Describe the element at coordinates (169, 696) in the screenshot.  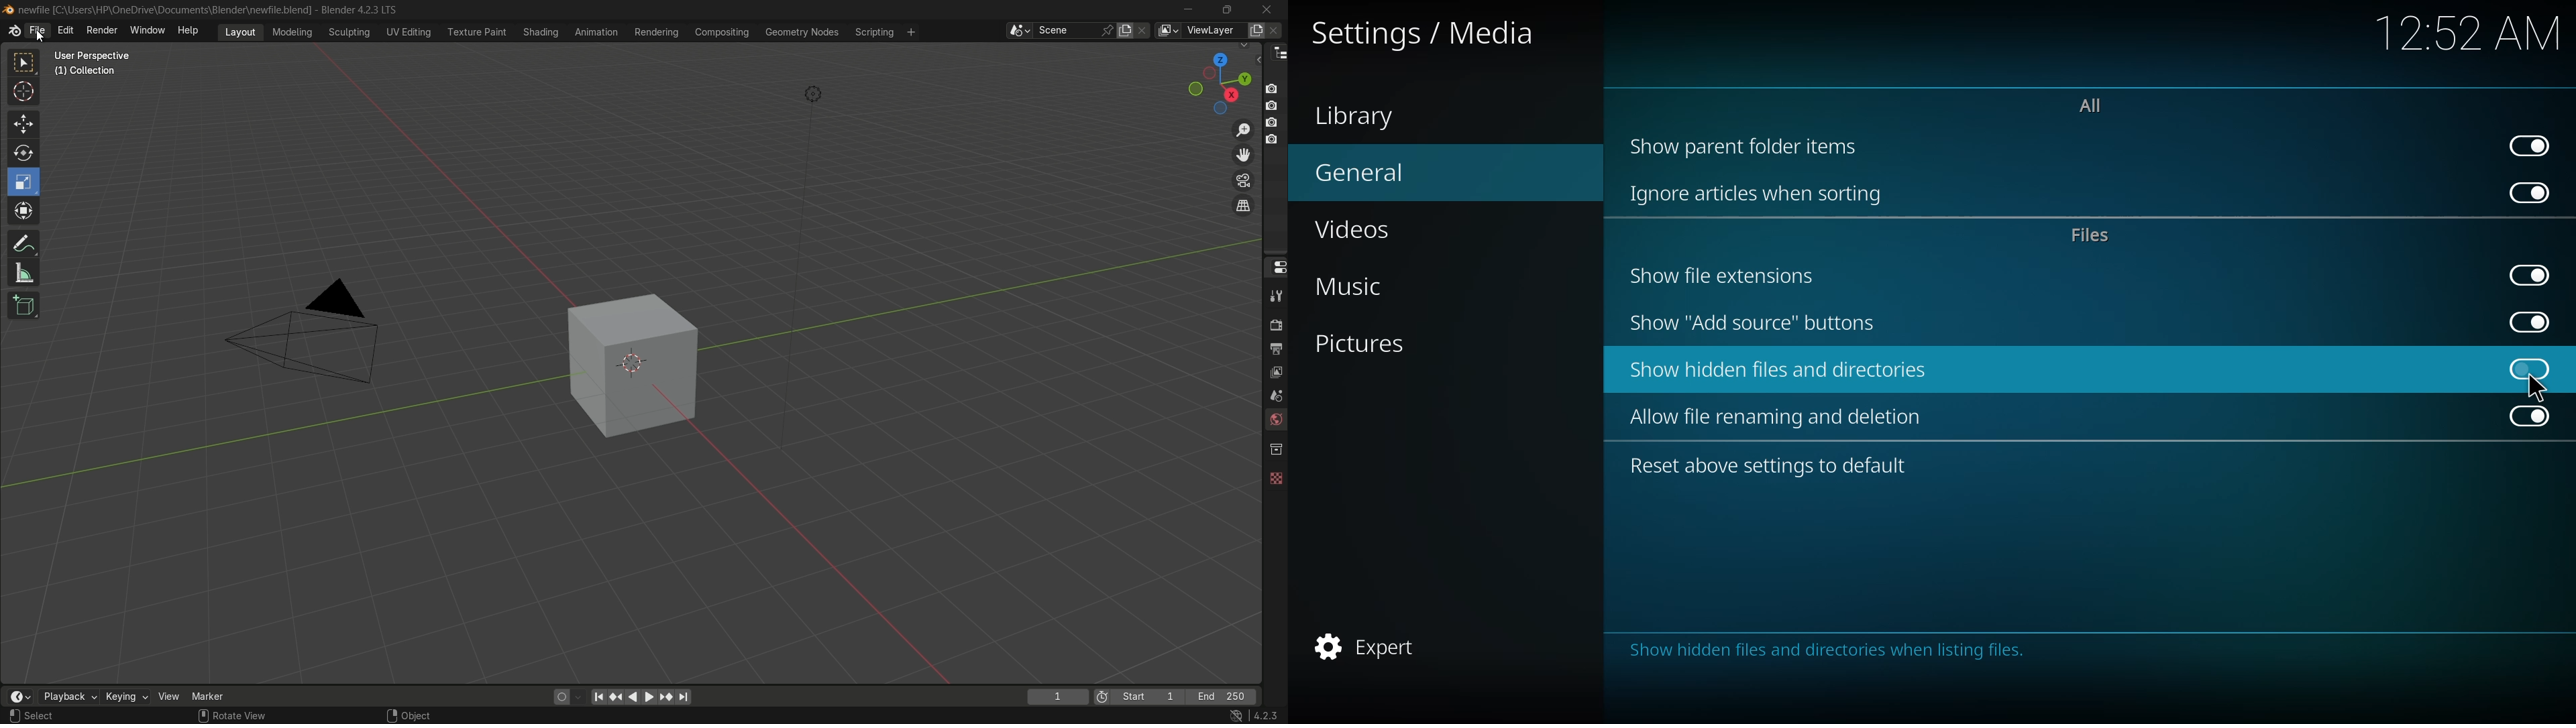
I see `view` at that location.